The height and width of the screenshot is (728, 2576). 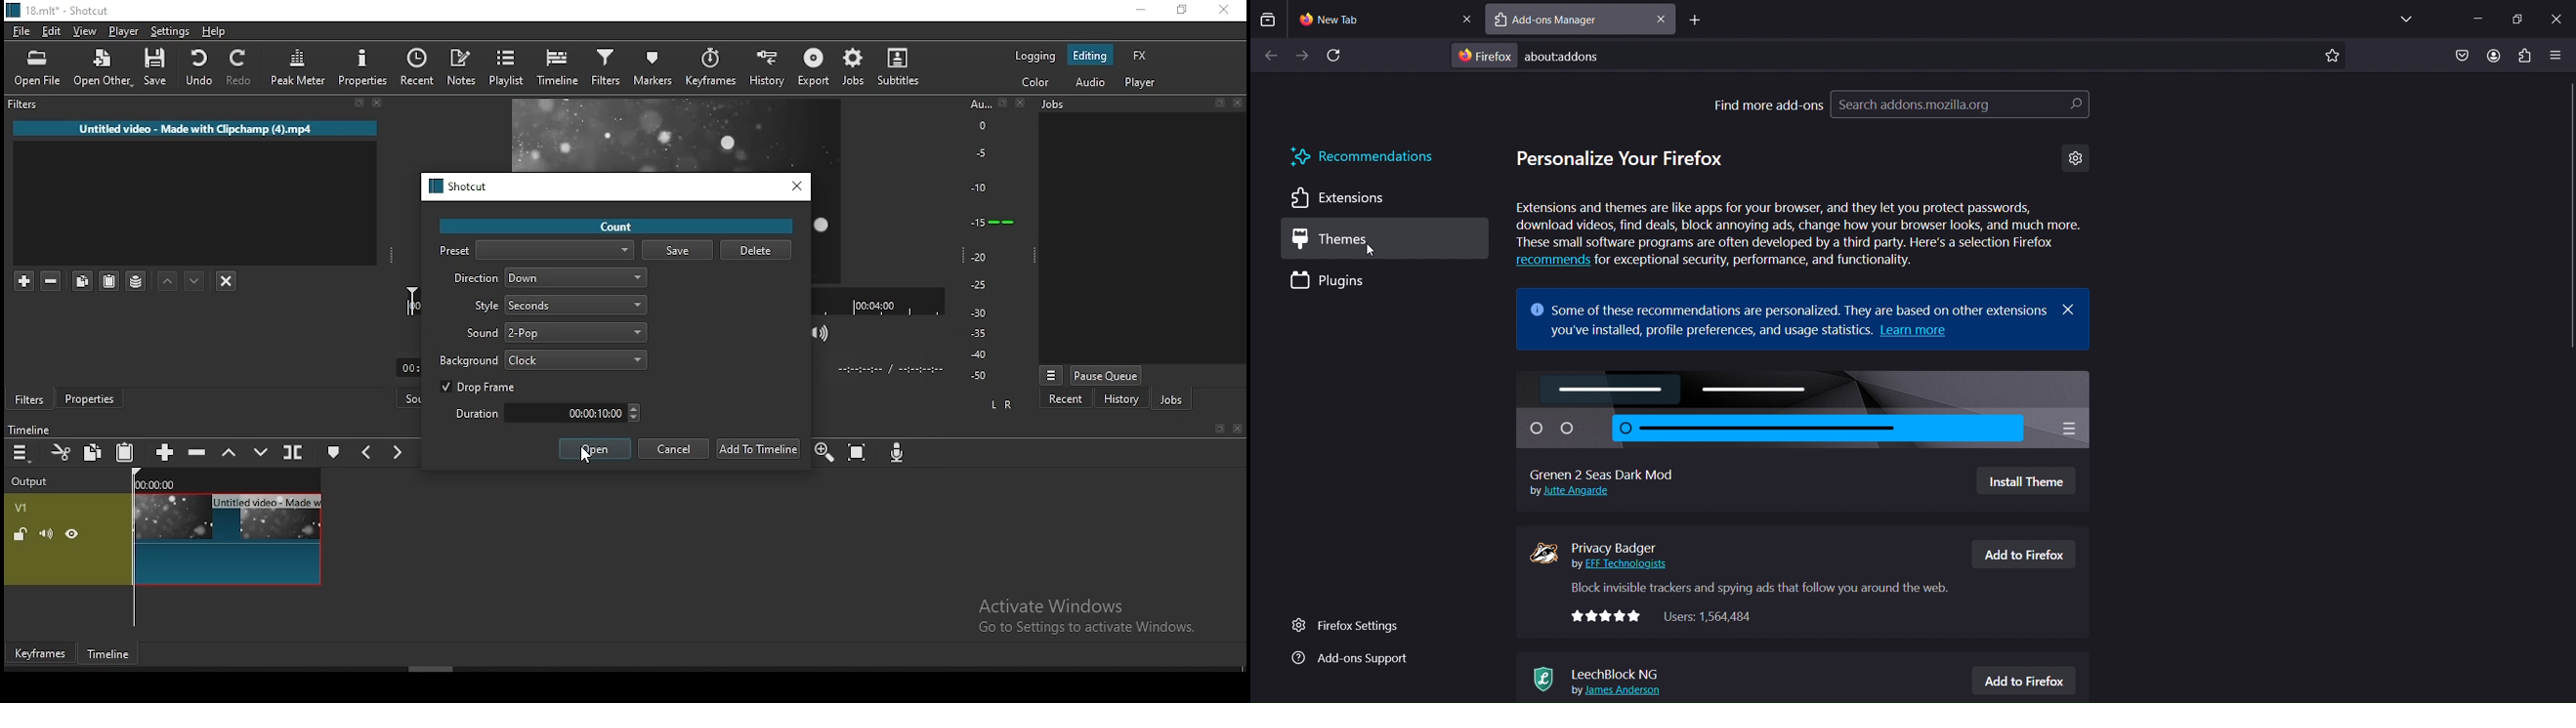 I want to click on scrollbar, so click(x=2569, y=236).